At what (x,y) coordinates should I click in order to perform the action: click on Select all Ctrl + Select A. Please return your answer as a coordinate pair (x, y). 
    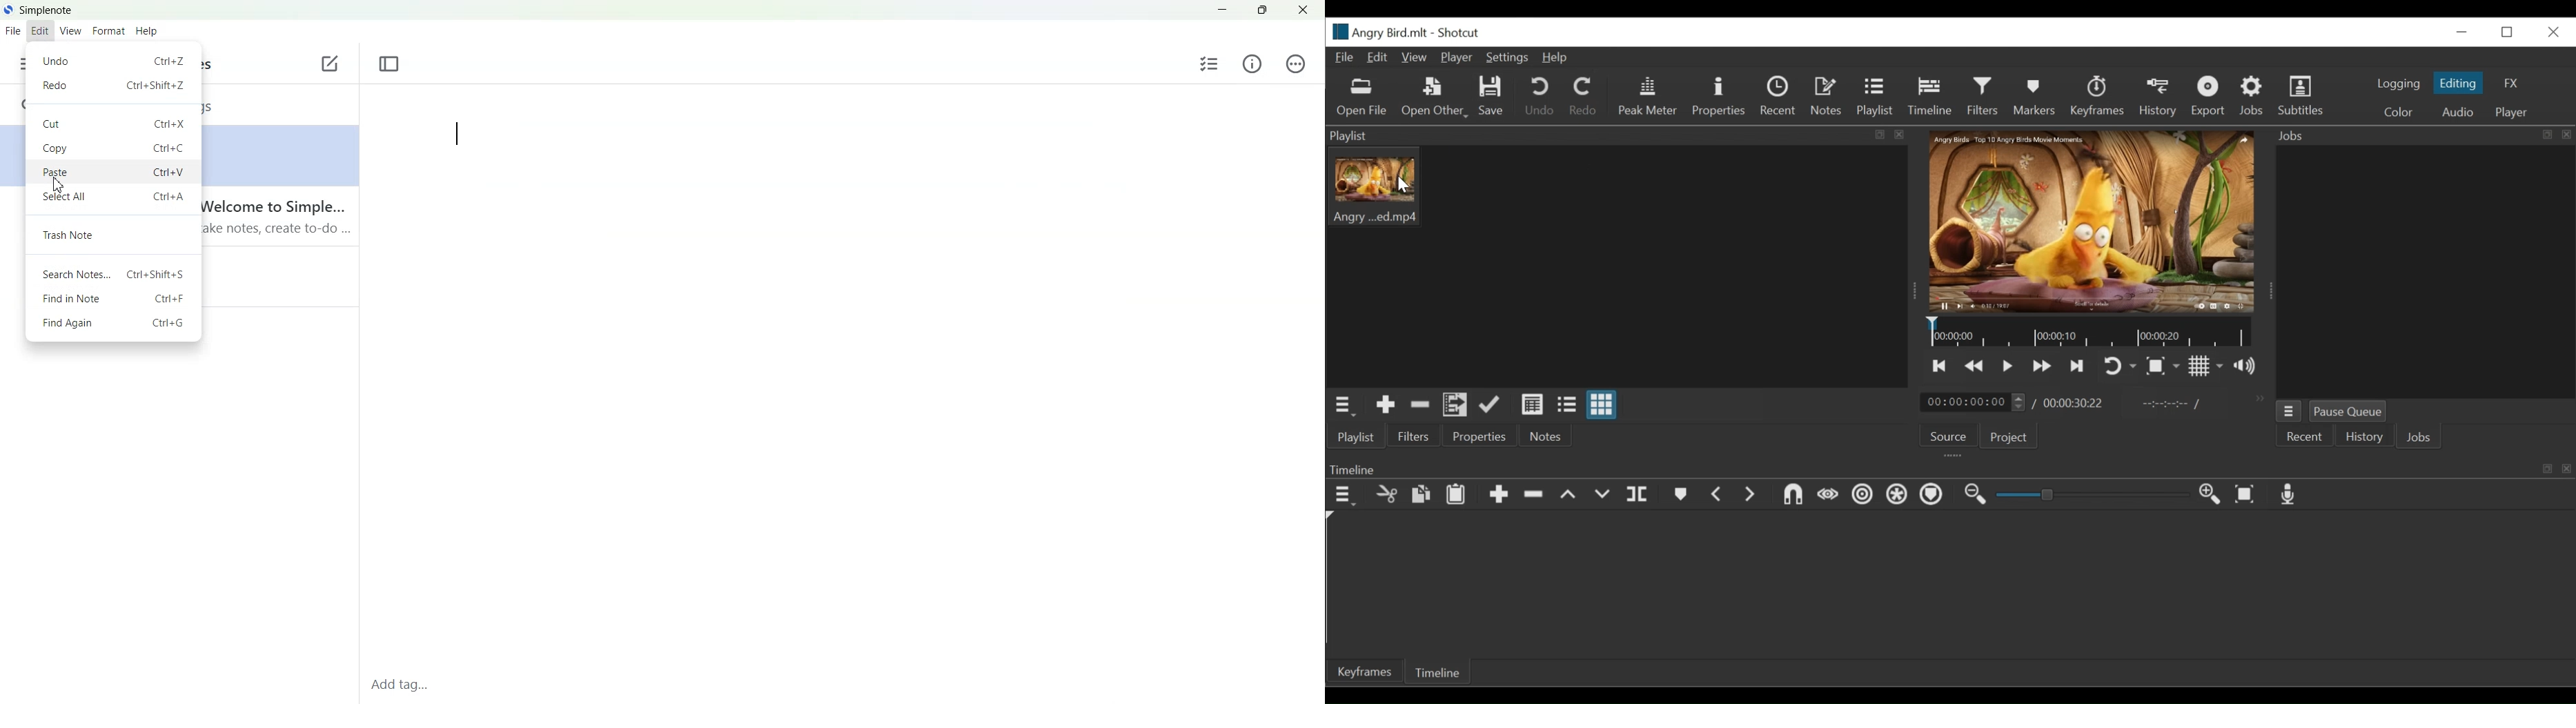
    Looking at the image, I should click on (114, 197).